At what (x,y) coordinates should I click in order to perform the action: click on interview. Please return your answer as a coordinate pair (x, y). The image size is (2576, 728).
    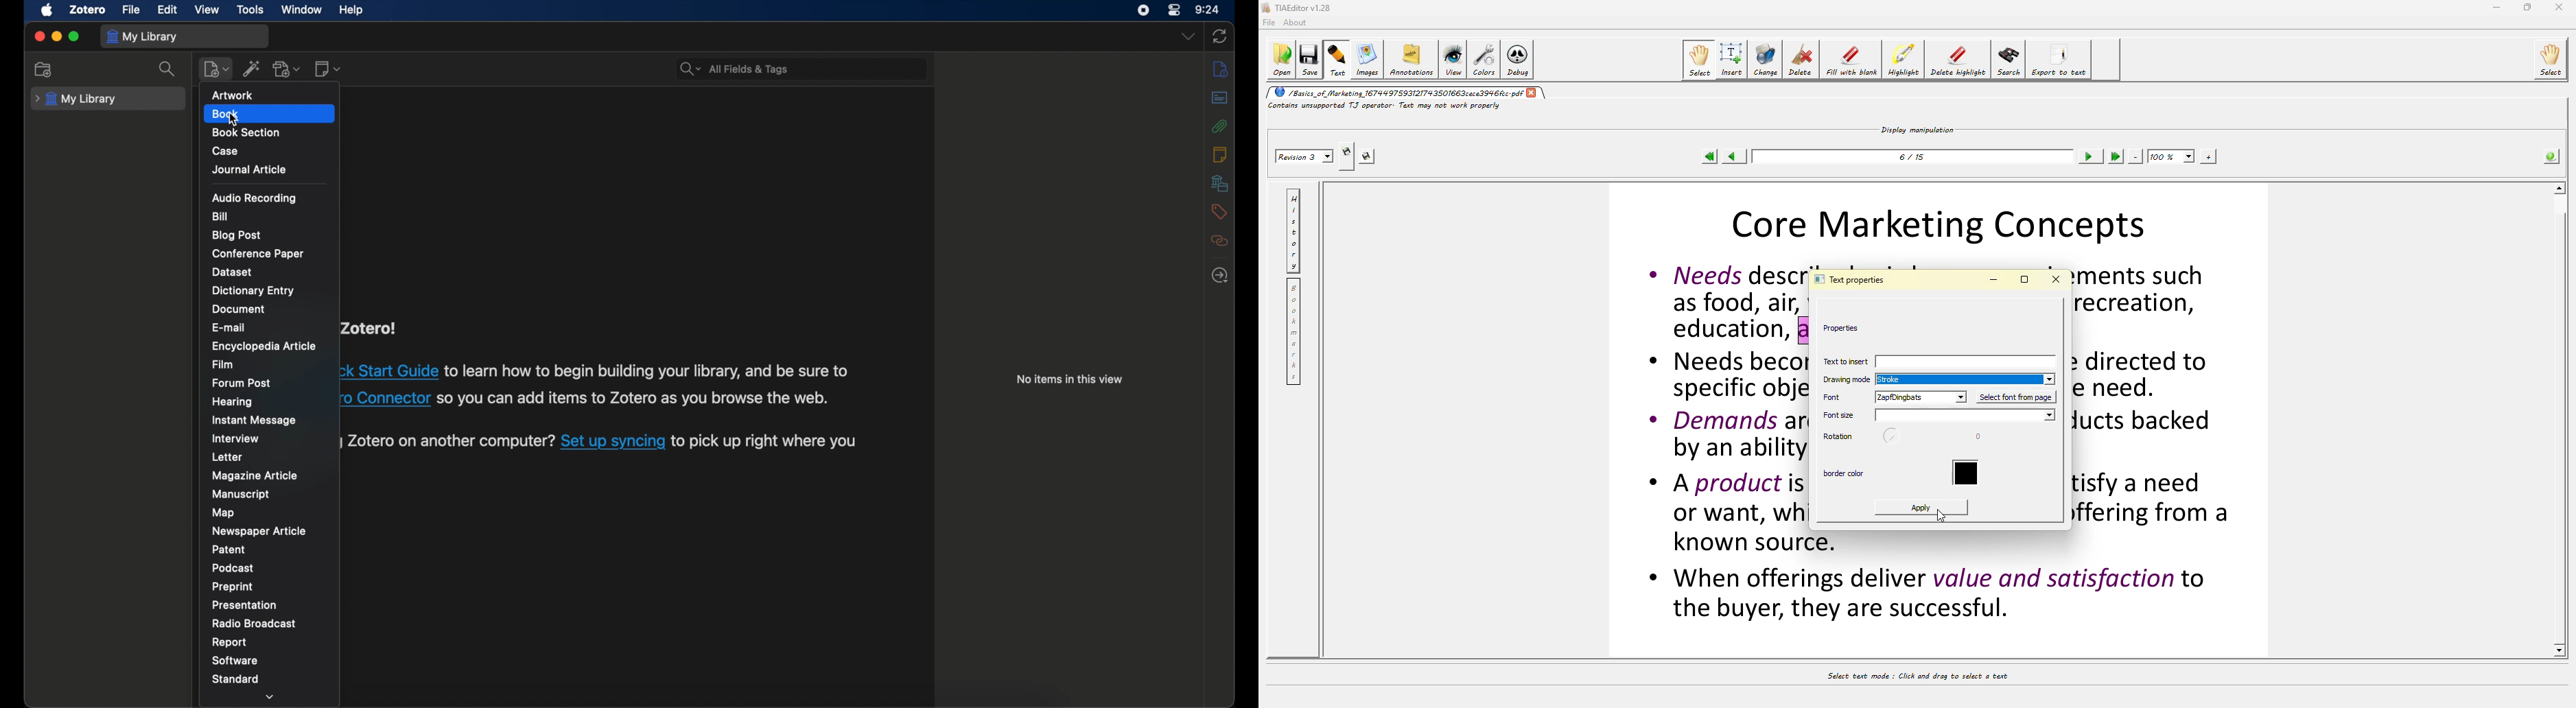
    Looking at the image, I should click on (235, 437).